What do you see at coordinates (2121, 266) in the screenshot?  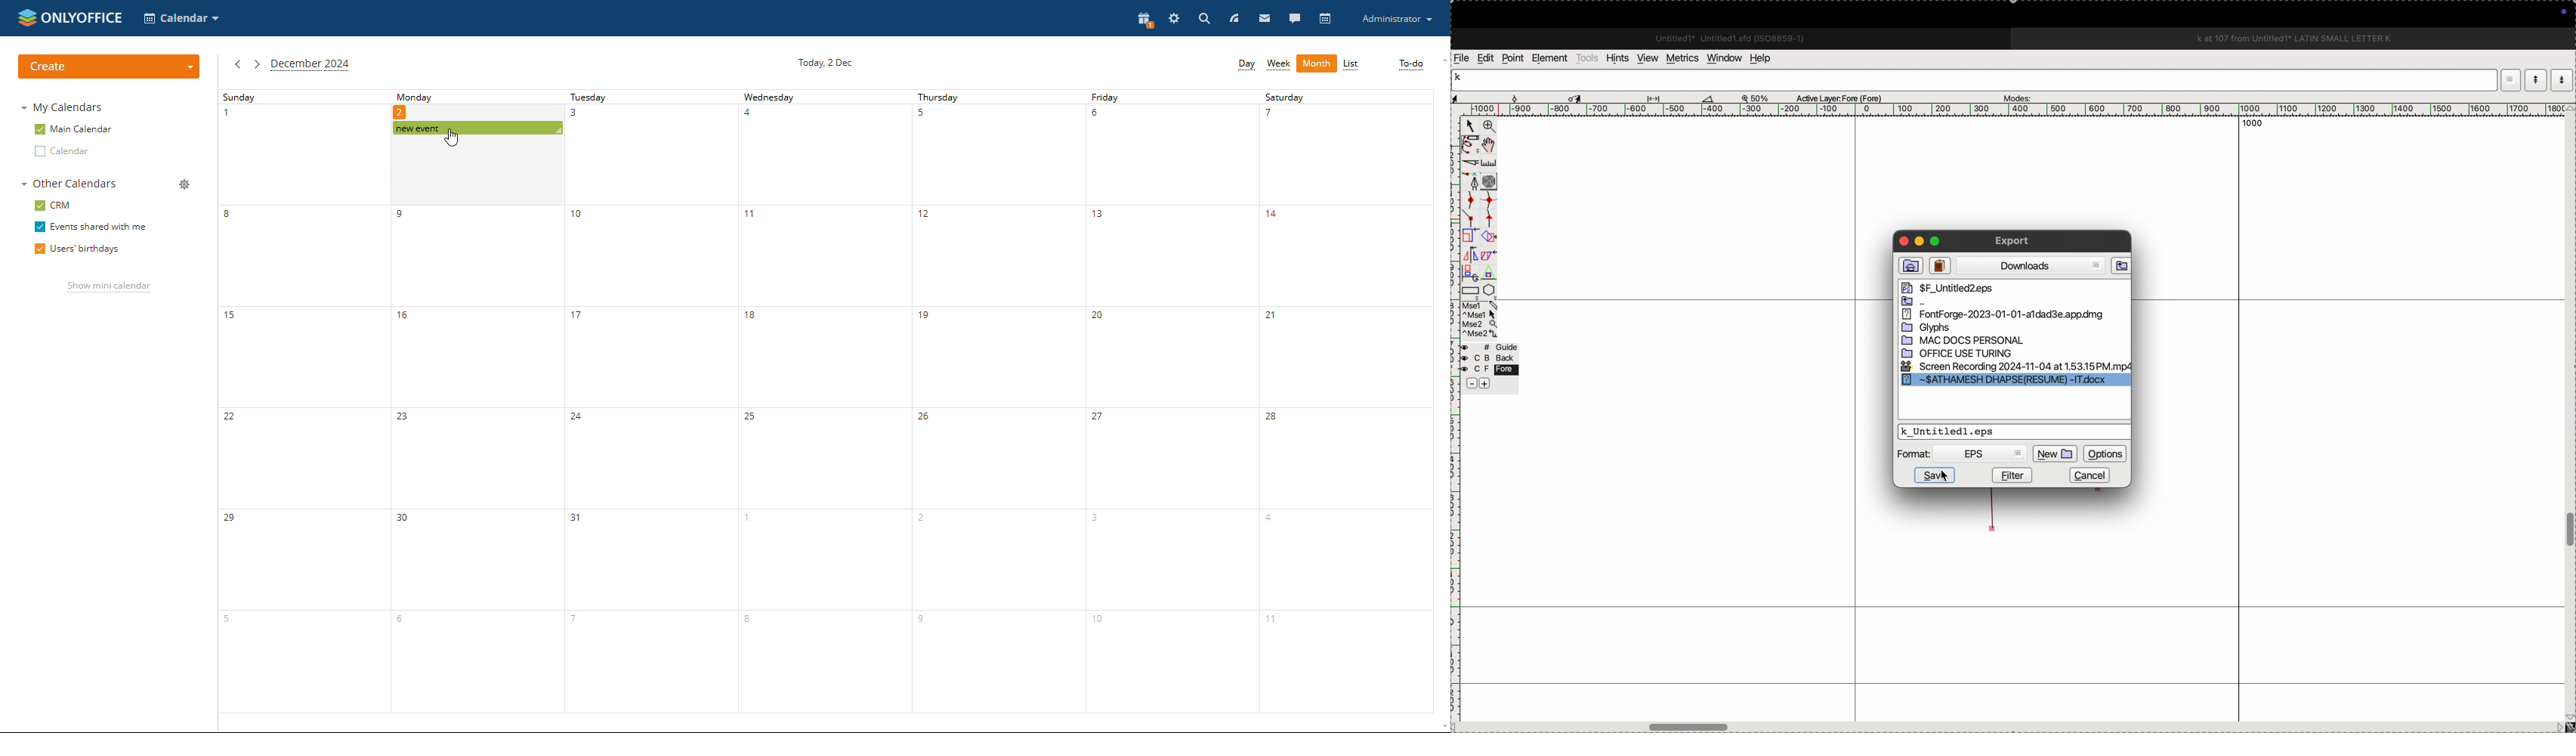 I see `save` at bounding box center [2121, 266].